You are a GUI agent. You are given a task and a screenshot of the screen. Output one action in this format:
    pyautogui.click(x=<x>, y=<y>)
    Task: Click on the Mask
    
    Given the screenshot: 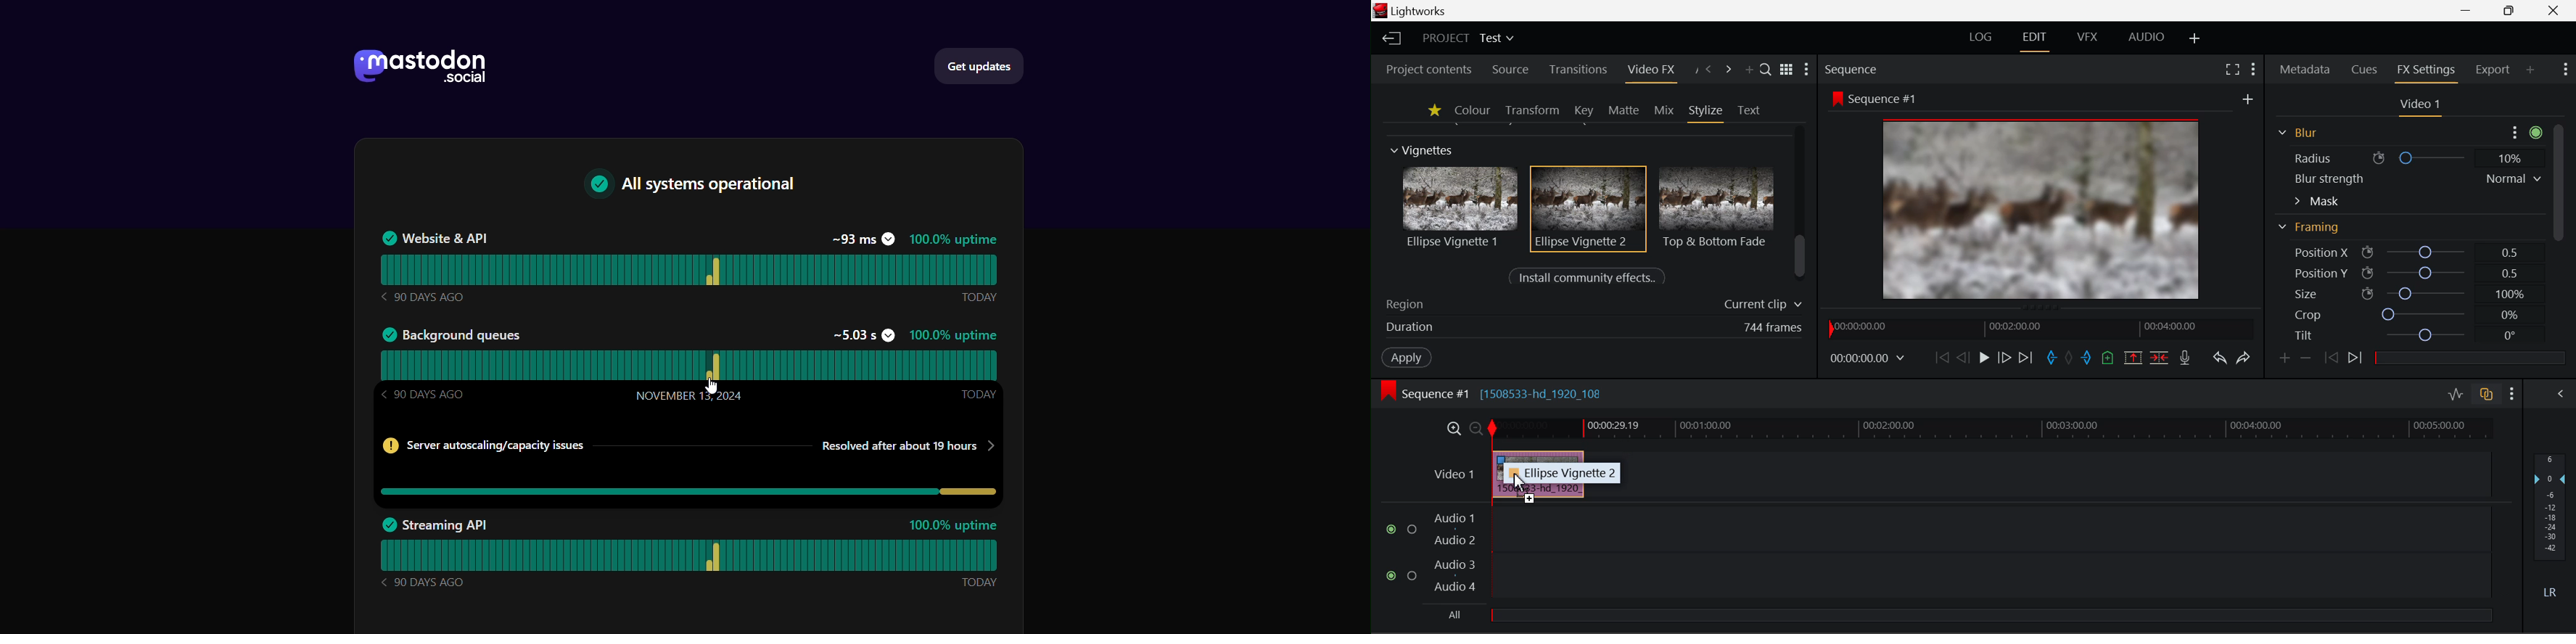 What is the action you would take?
    pyautogui.click(x=2317, y=201)
    